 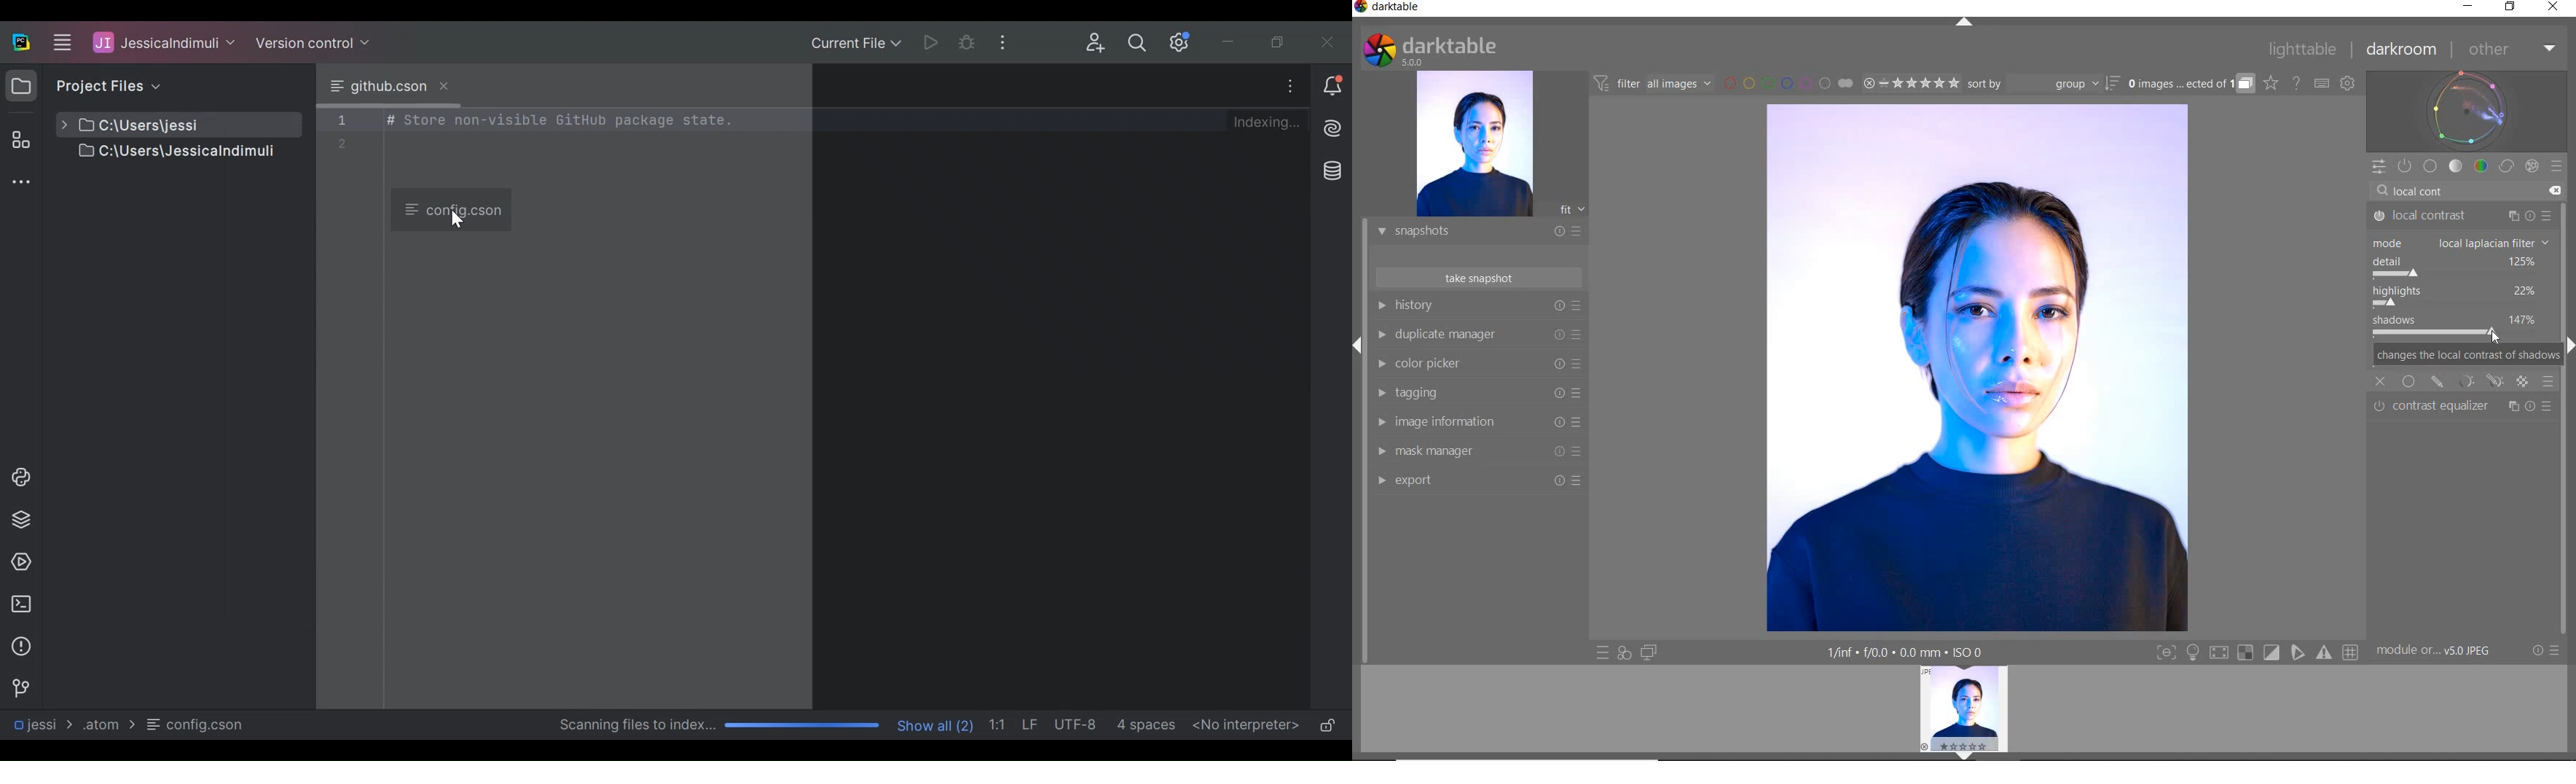 I want to click on COLOR PICKER, so click(x=1476, y=364).